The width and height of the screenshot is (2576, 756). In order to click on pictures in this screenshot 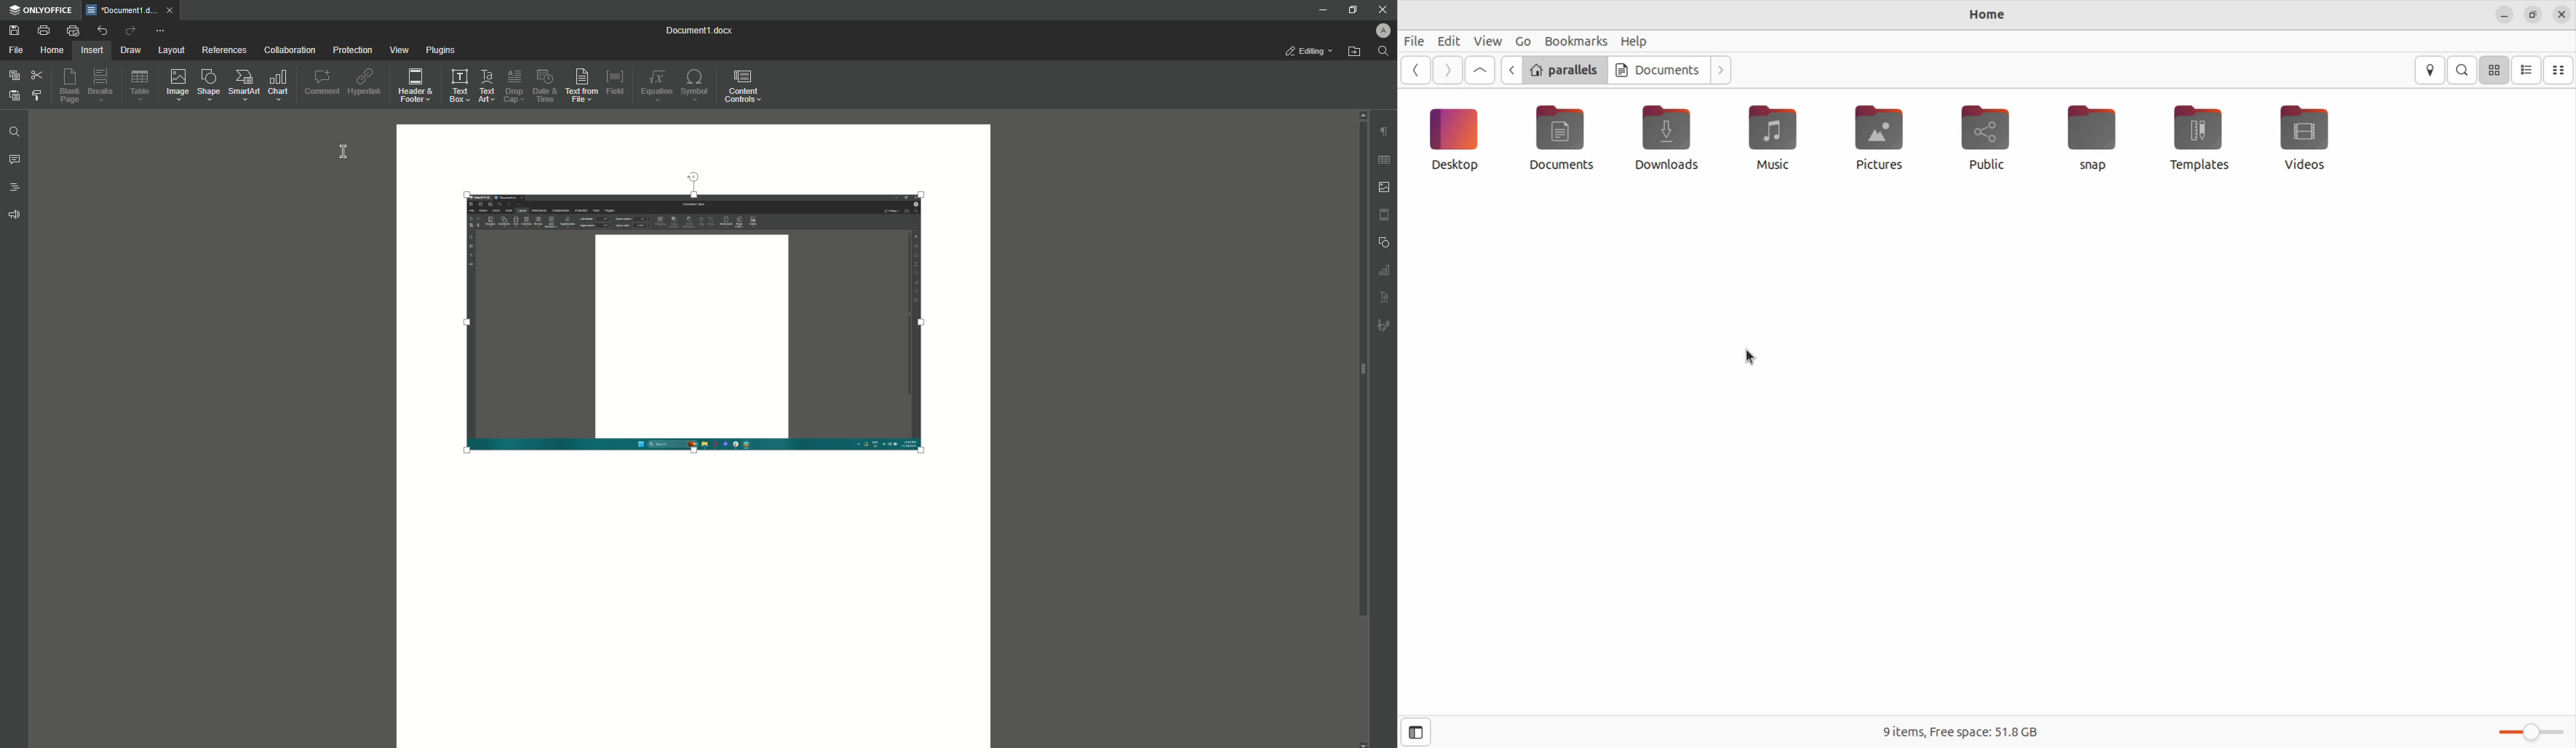, I will do `click(1880, 141)`.